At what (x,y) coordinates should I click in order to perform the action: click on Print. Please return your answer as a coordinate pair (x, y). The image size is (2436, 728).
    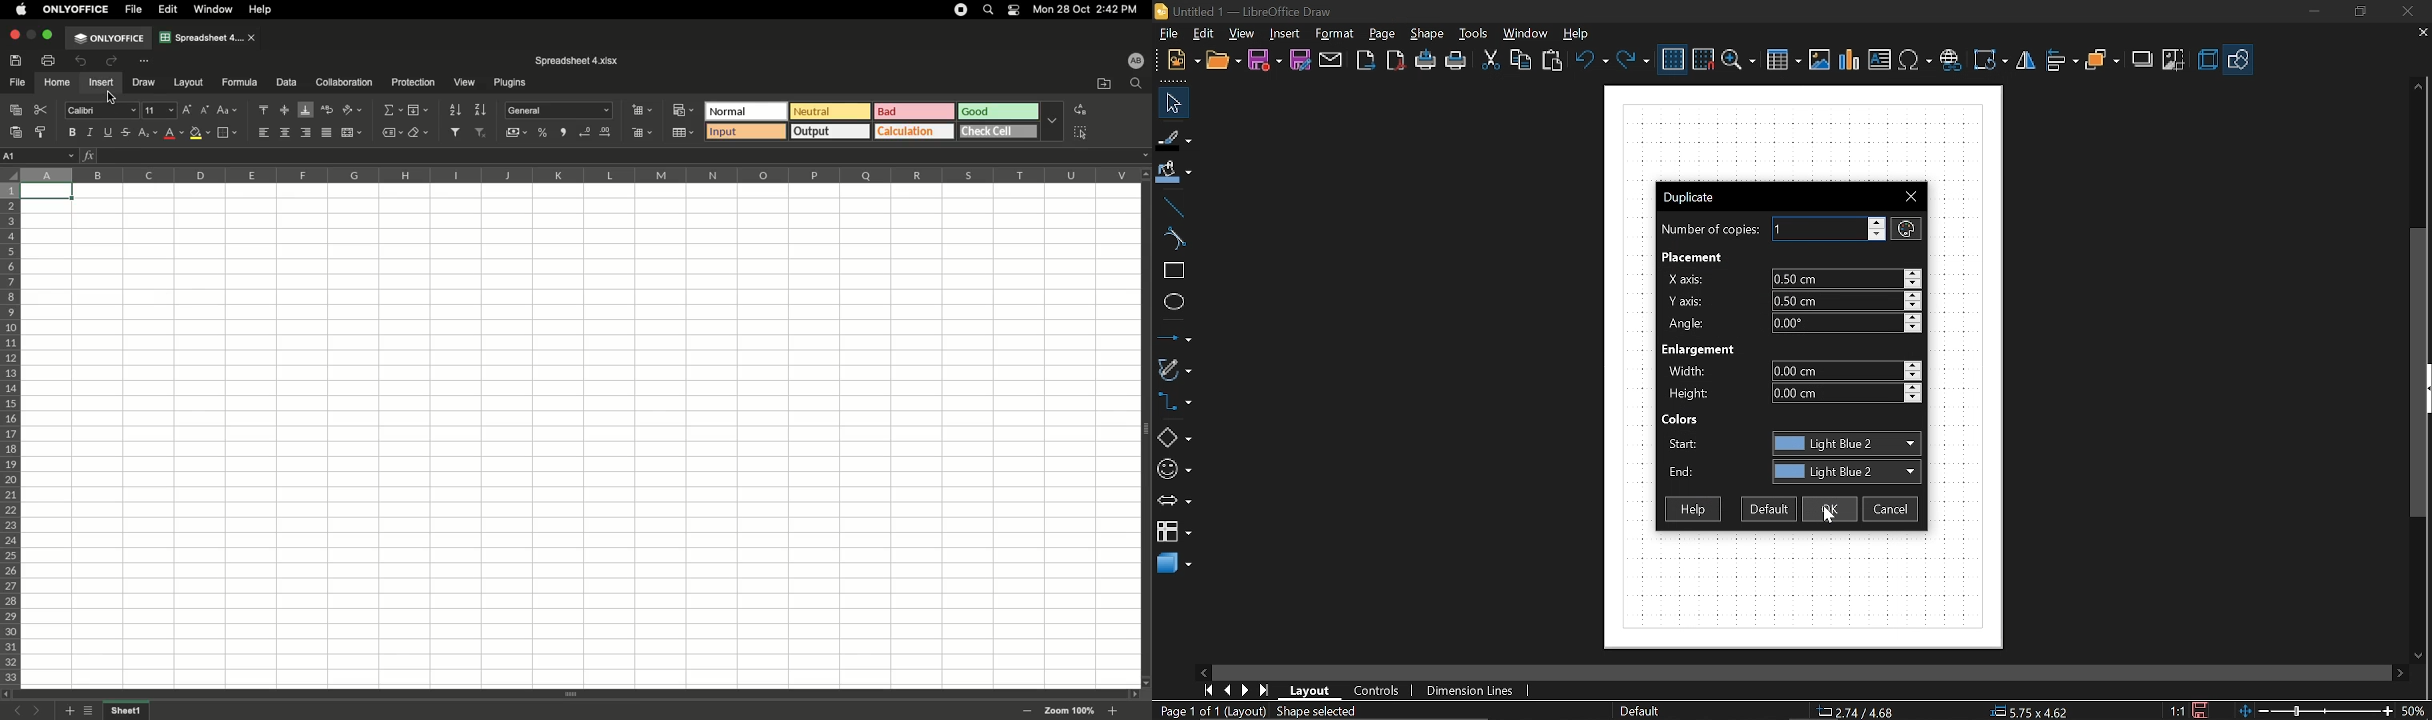
    Looking at the image, I should click on (50, 60).